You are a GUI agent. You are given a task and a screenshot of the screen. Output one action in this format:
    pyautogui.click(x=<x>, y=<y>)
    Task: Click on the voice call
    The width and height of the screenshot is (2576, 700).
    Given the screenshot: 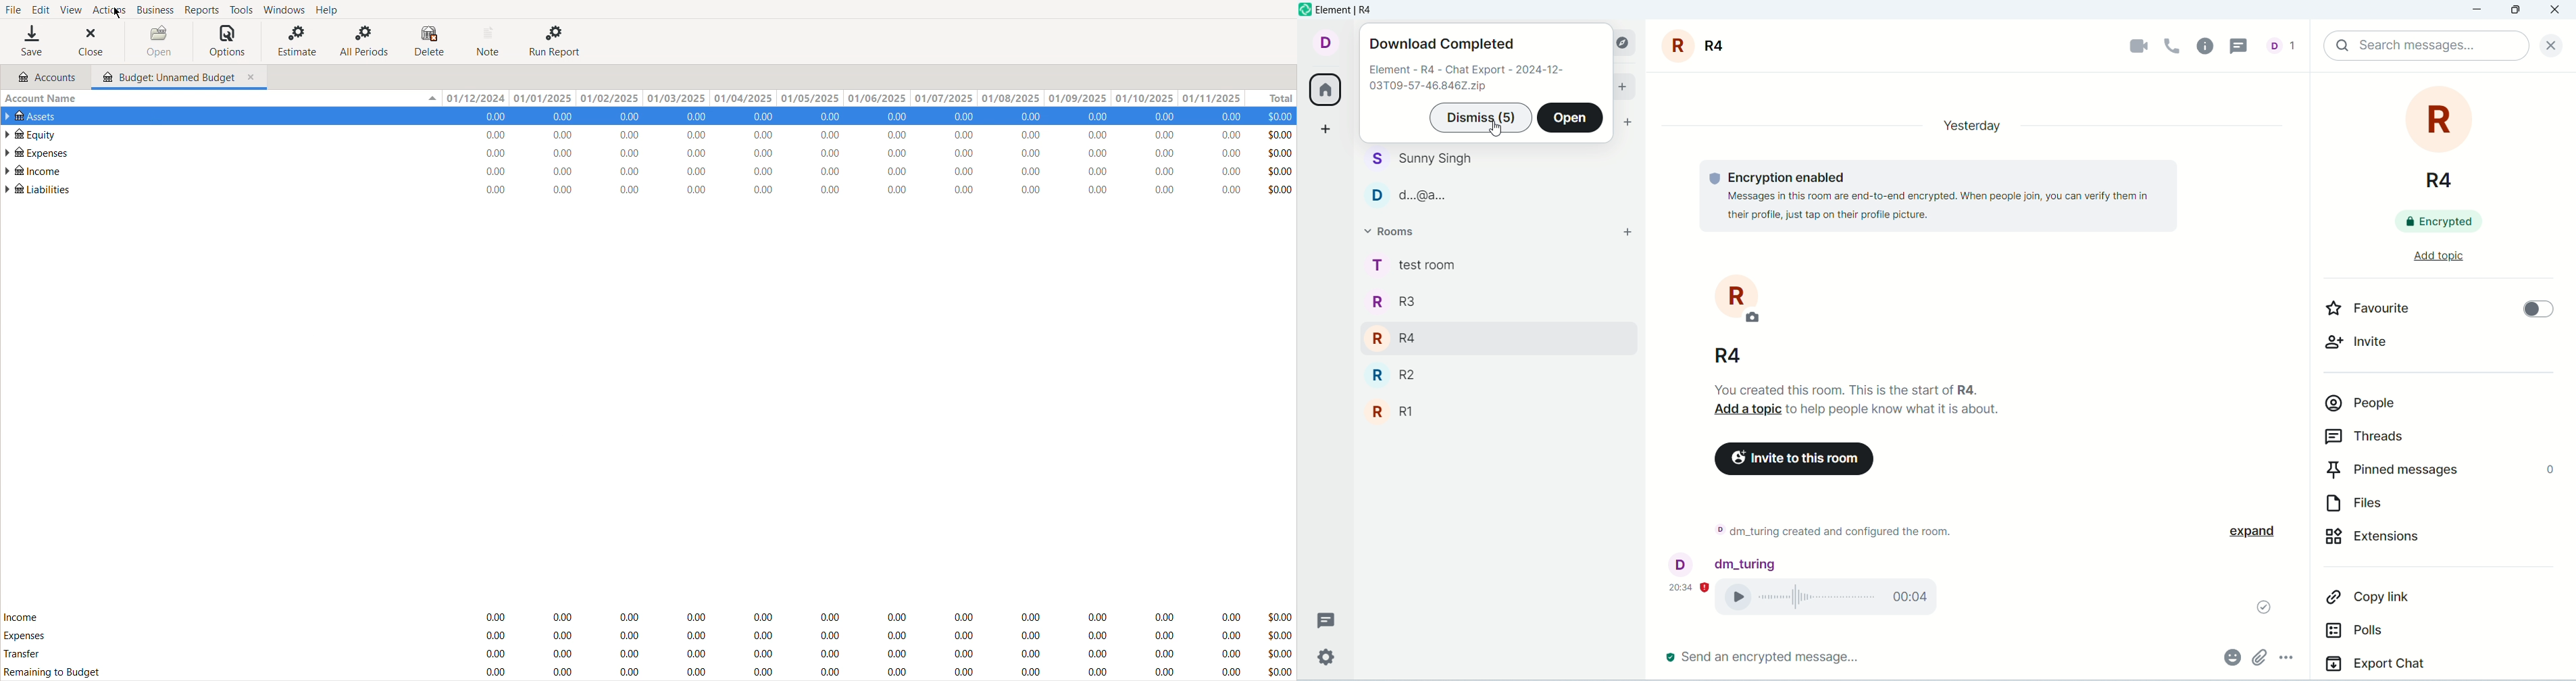 What is the action you would take?
    pyautogui.click(x=1835, y=599)
    